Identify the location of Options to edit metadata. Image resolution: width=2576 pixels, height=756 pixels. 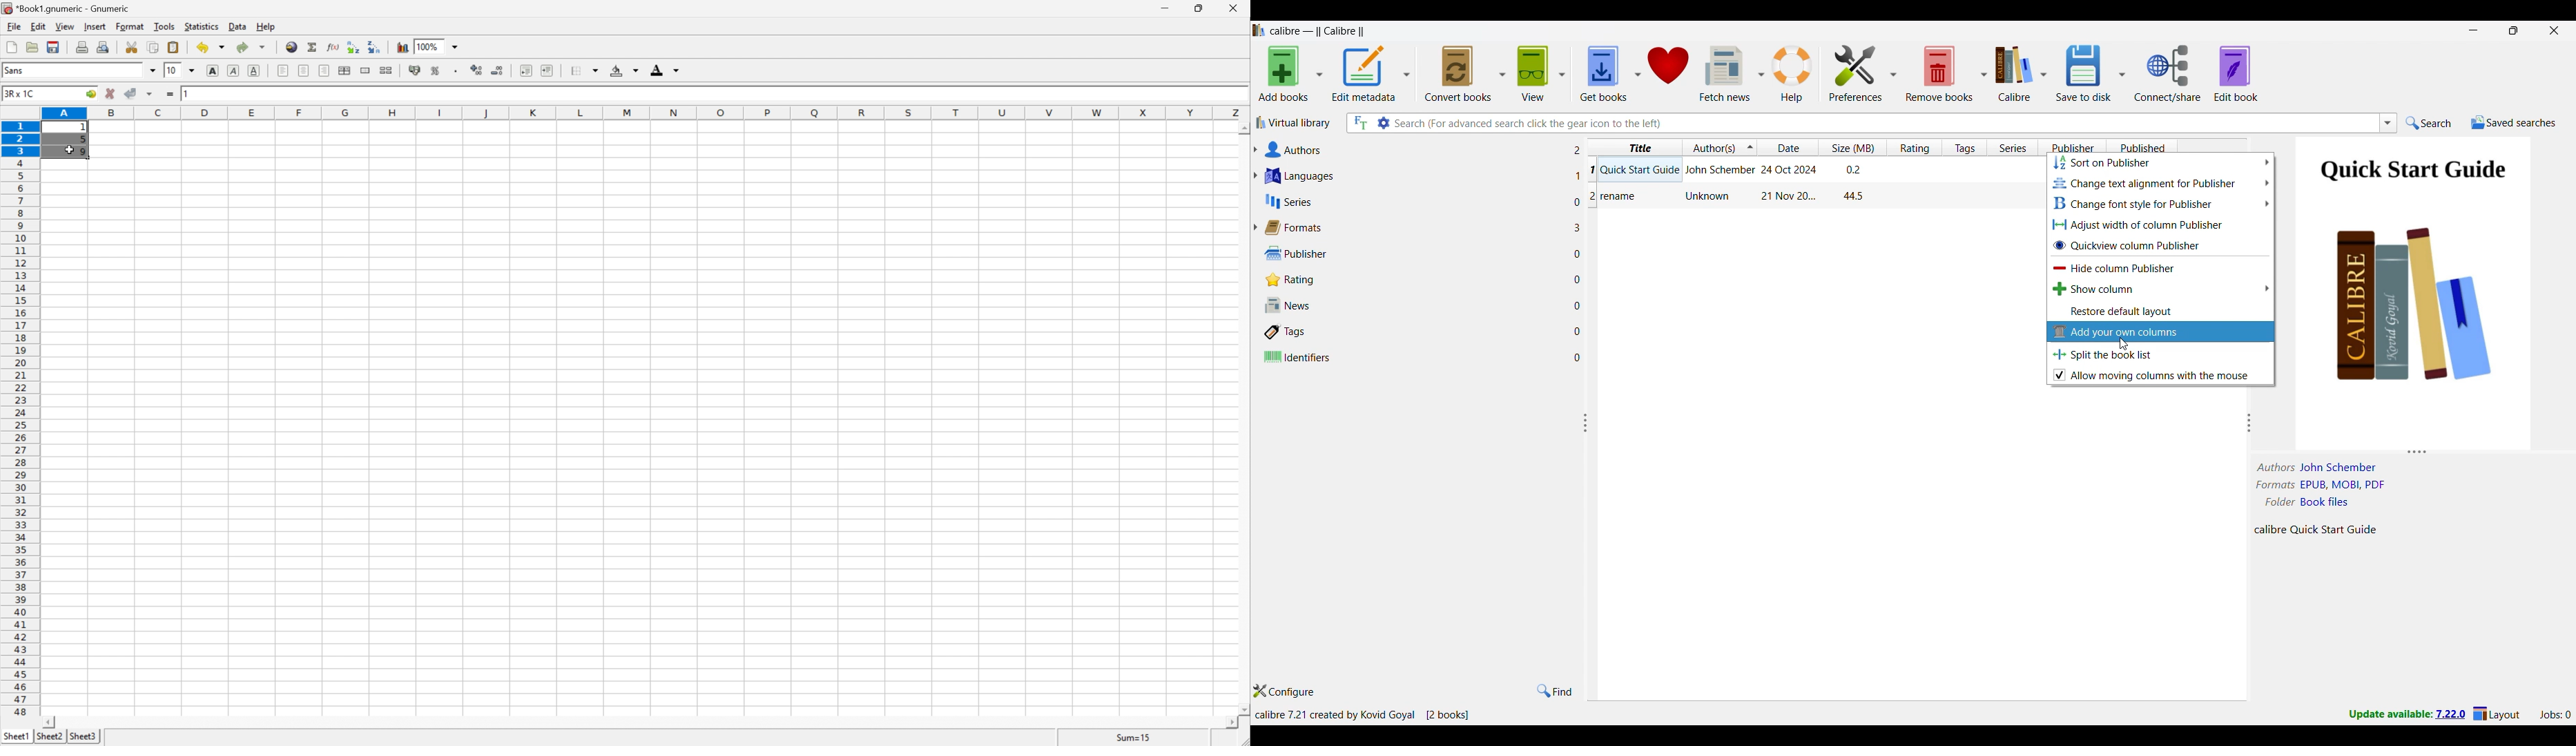
(1371, 73).